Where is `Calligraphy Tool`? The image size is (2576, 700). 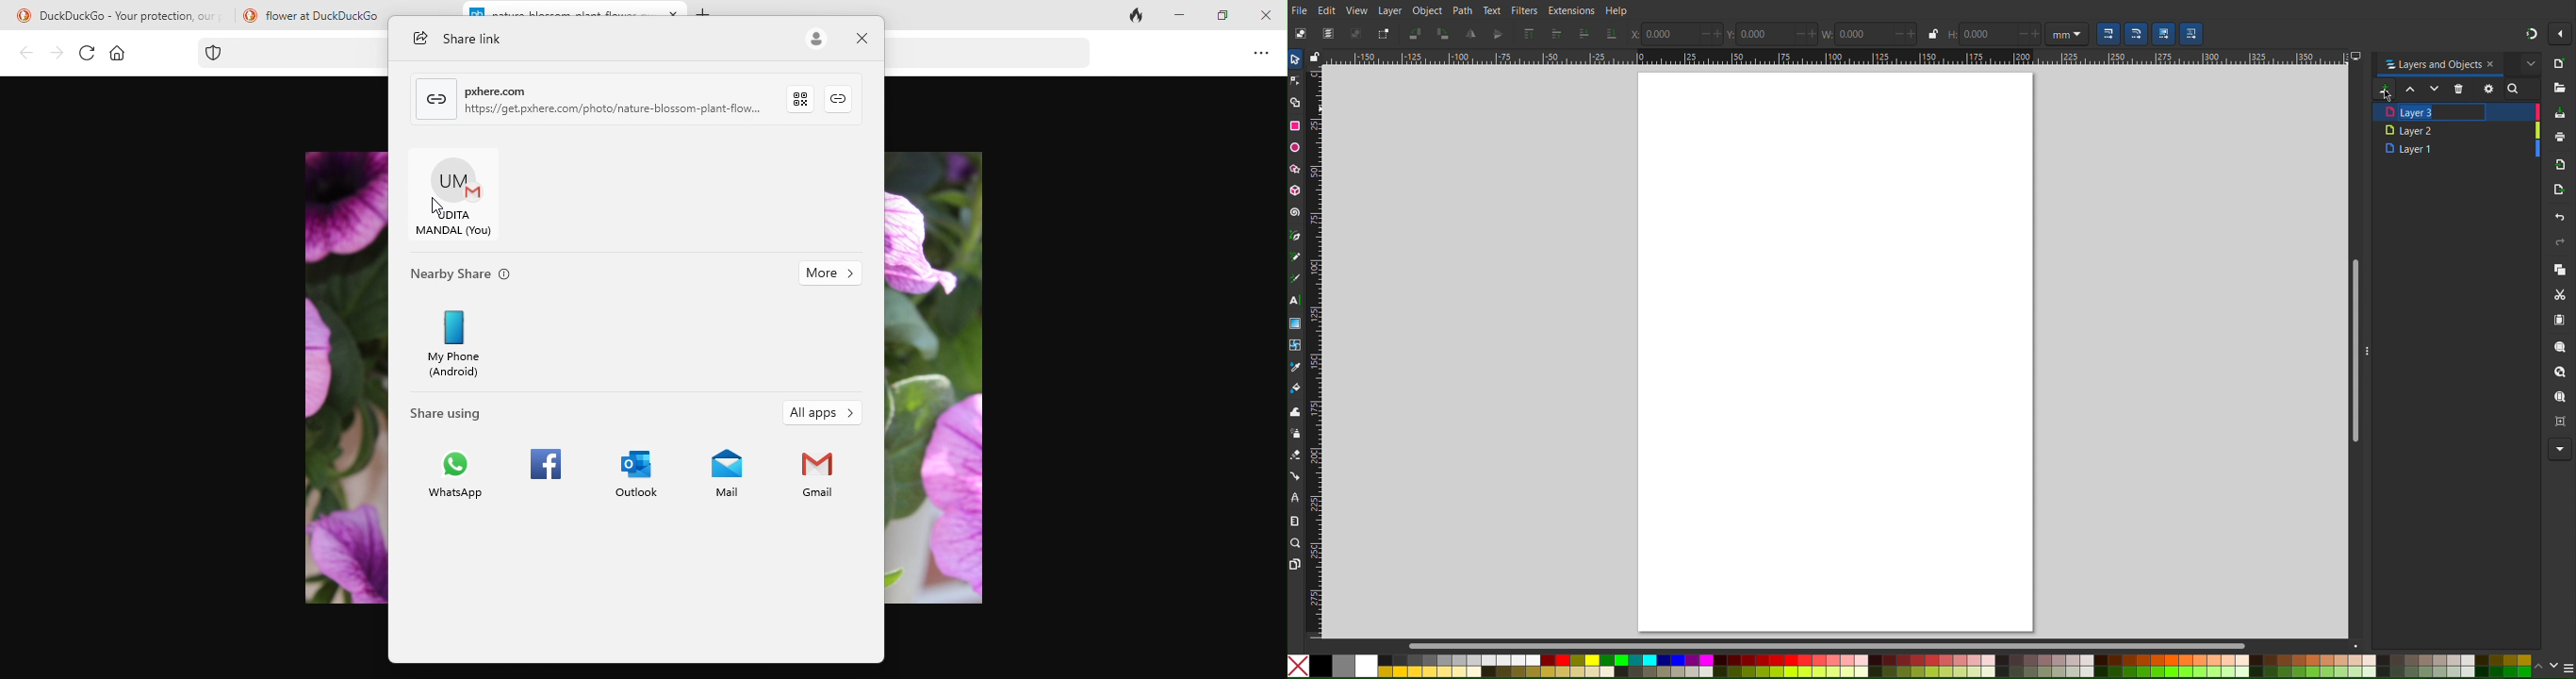 Calligraphy Tool is located at coordinates (1298, 276).